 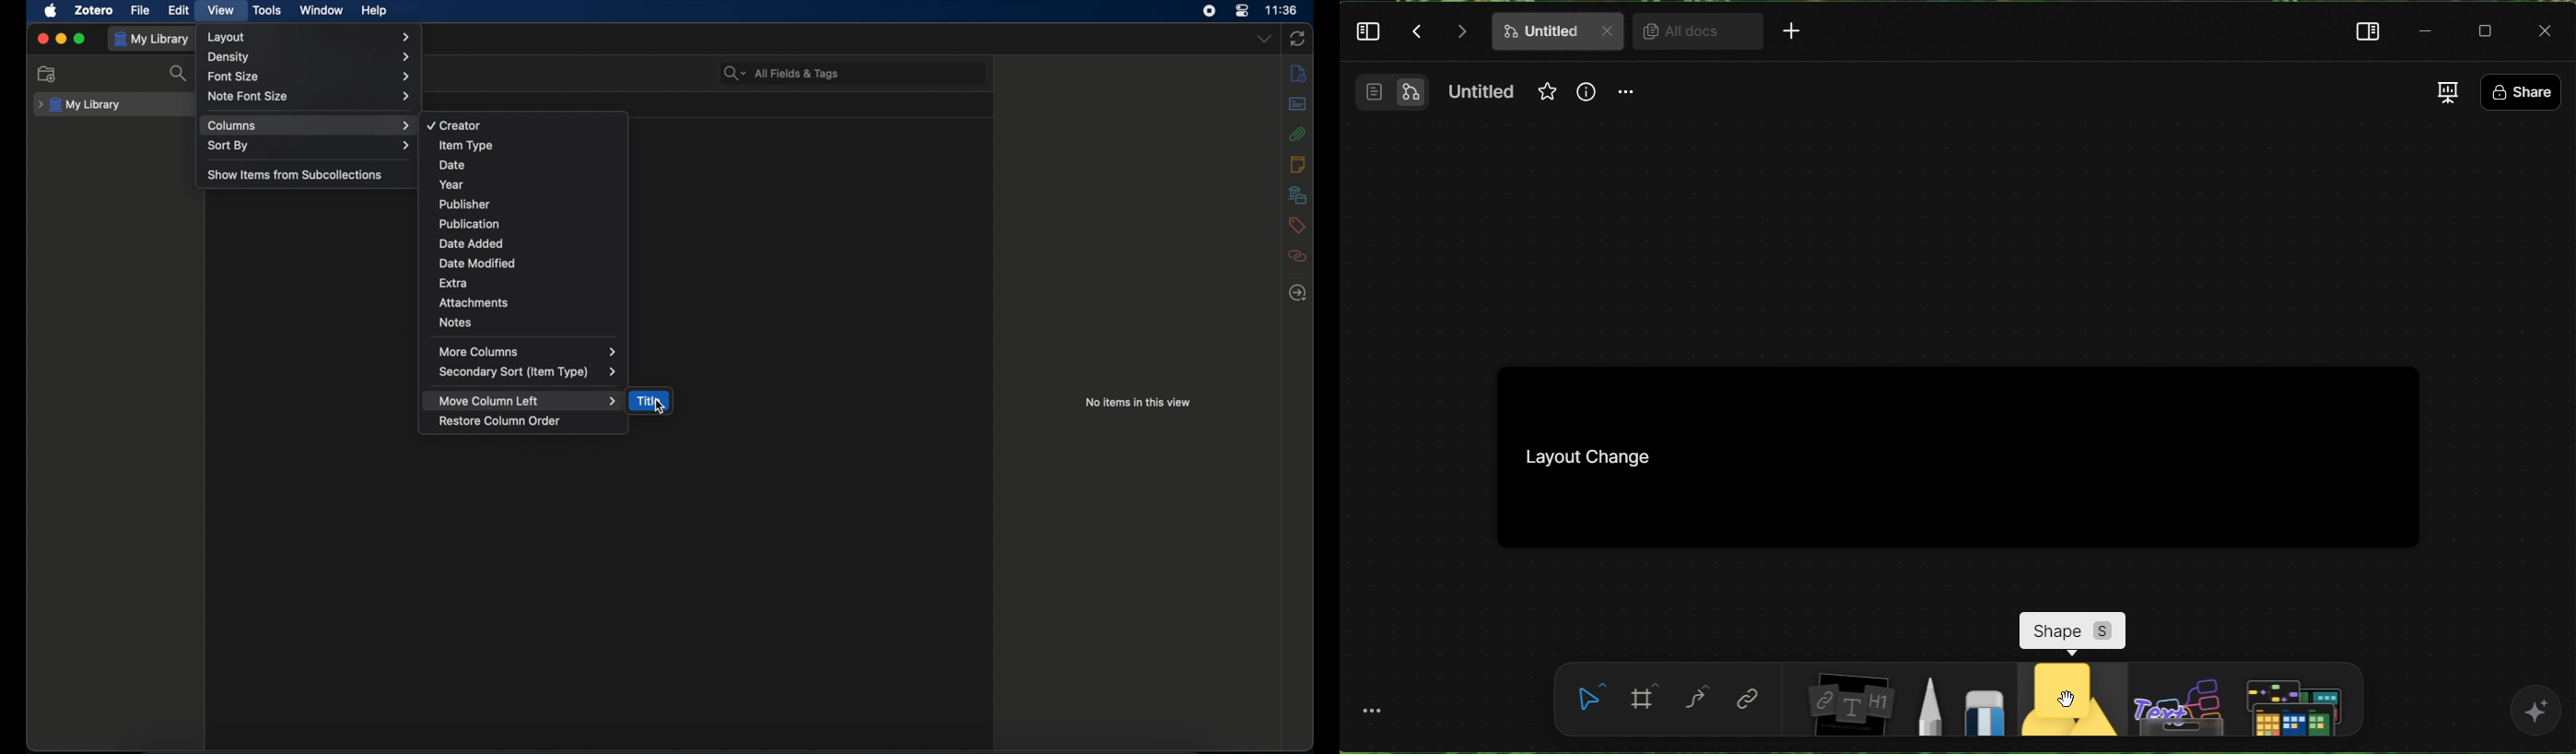 I want to click on my library, so click(x=80, y=105).